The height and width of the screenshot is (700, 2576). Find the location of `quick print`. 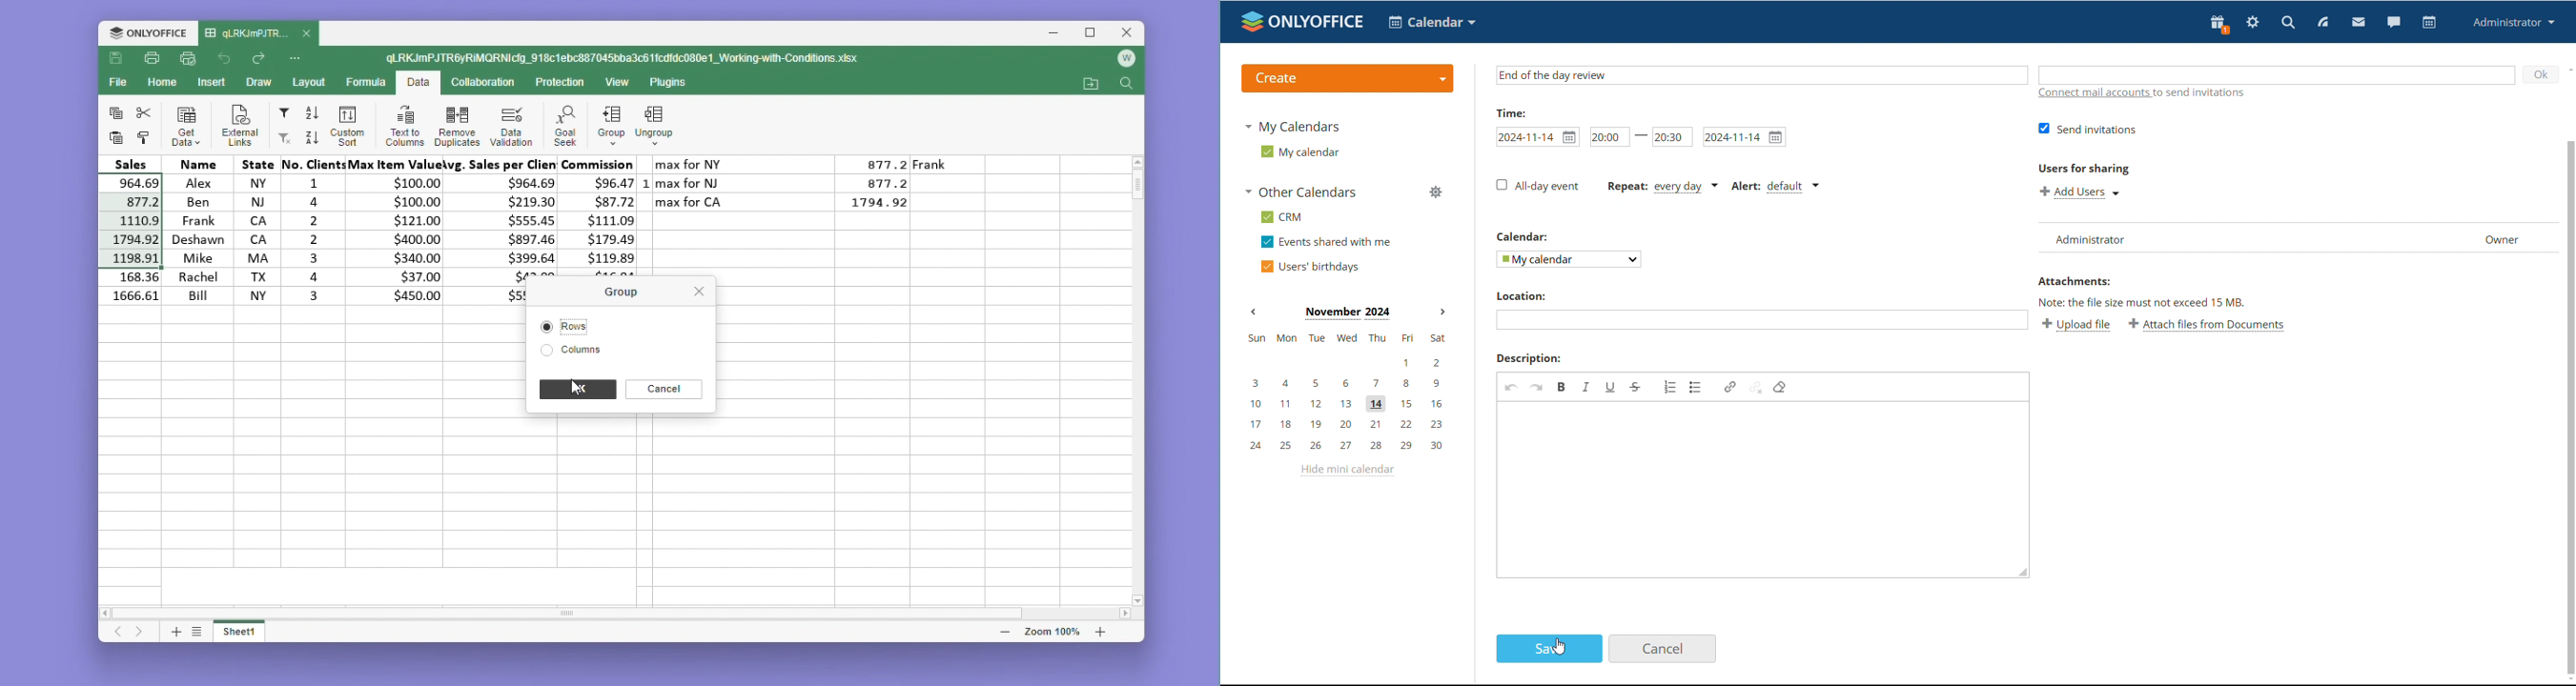

quick print is located at coordinates (189, 59).